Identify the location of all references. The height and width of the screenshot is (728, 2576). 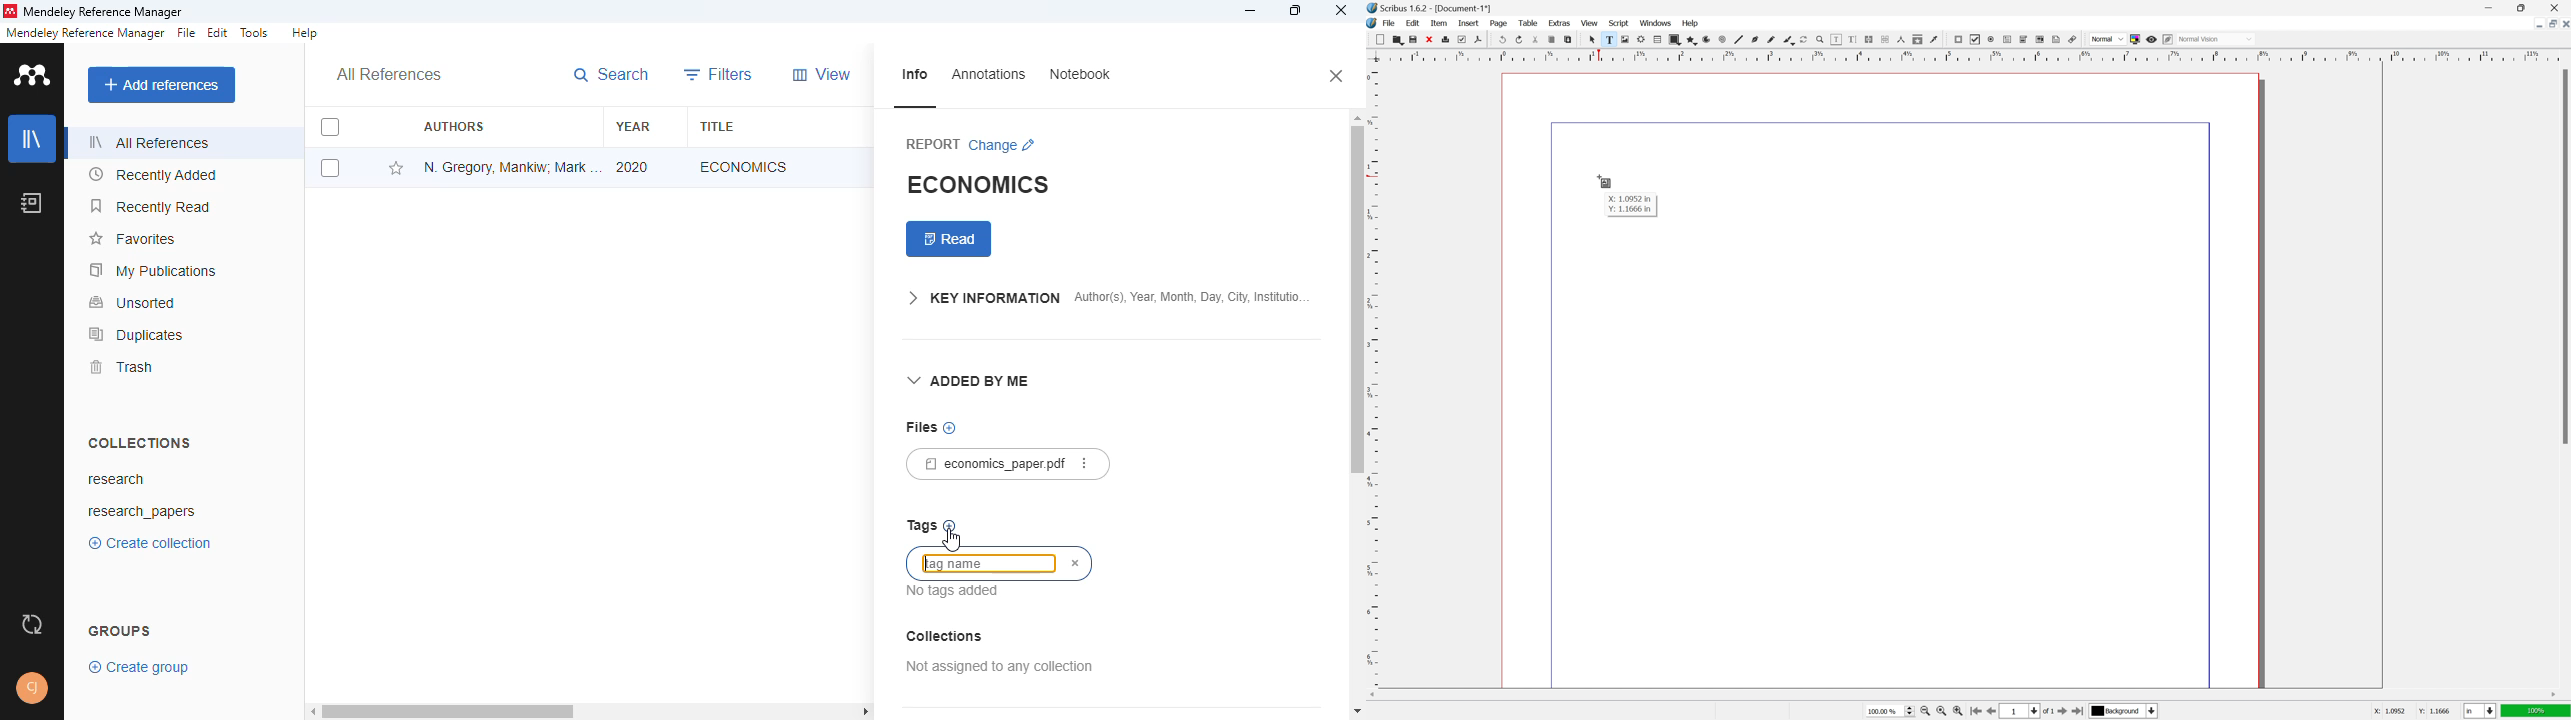
(145, 142).